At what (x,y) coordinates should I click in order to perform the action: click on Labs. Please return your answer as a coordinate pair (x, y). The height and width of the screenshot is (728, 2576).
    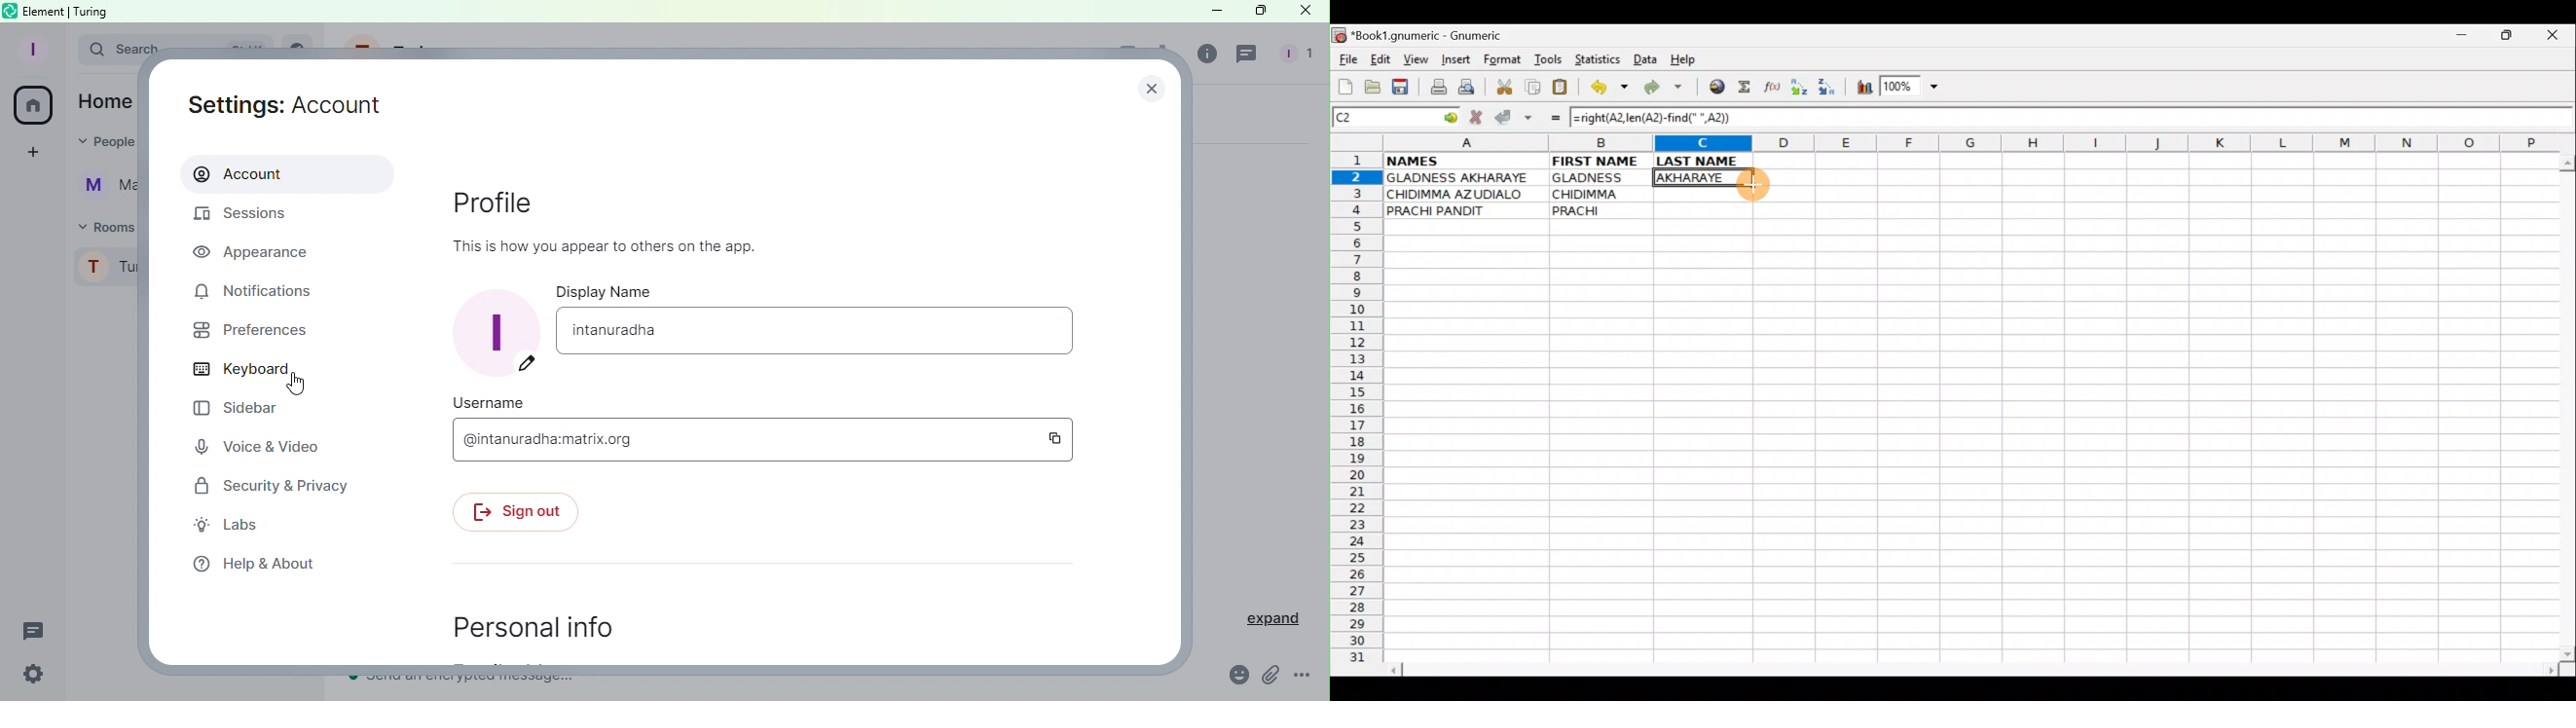
    Looking at the image, I should click on (239, 527).